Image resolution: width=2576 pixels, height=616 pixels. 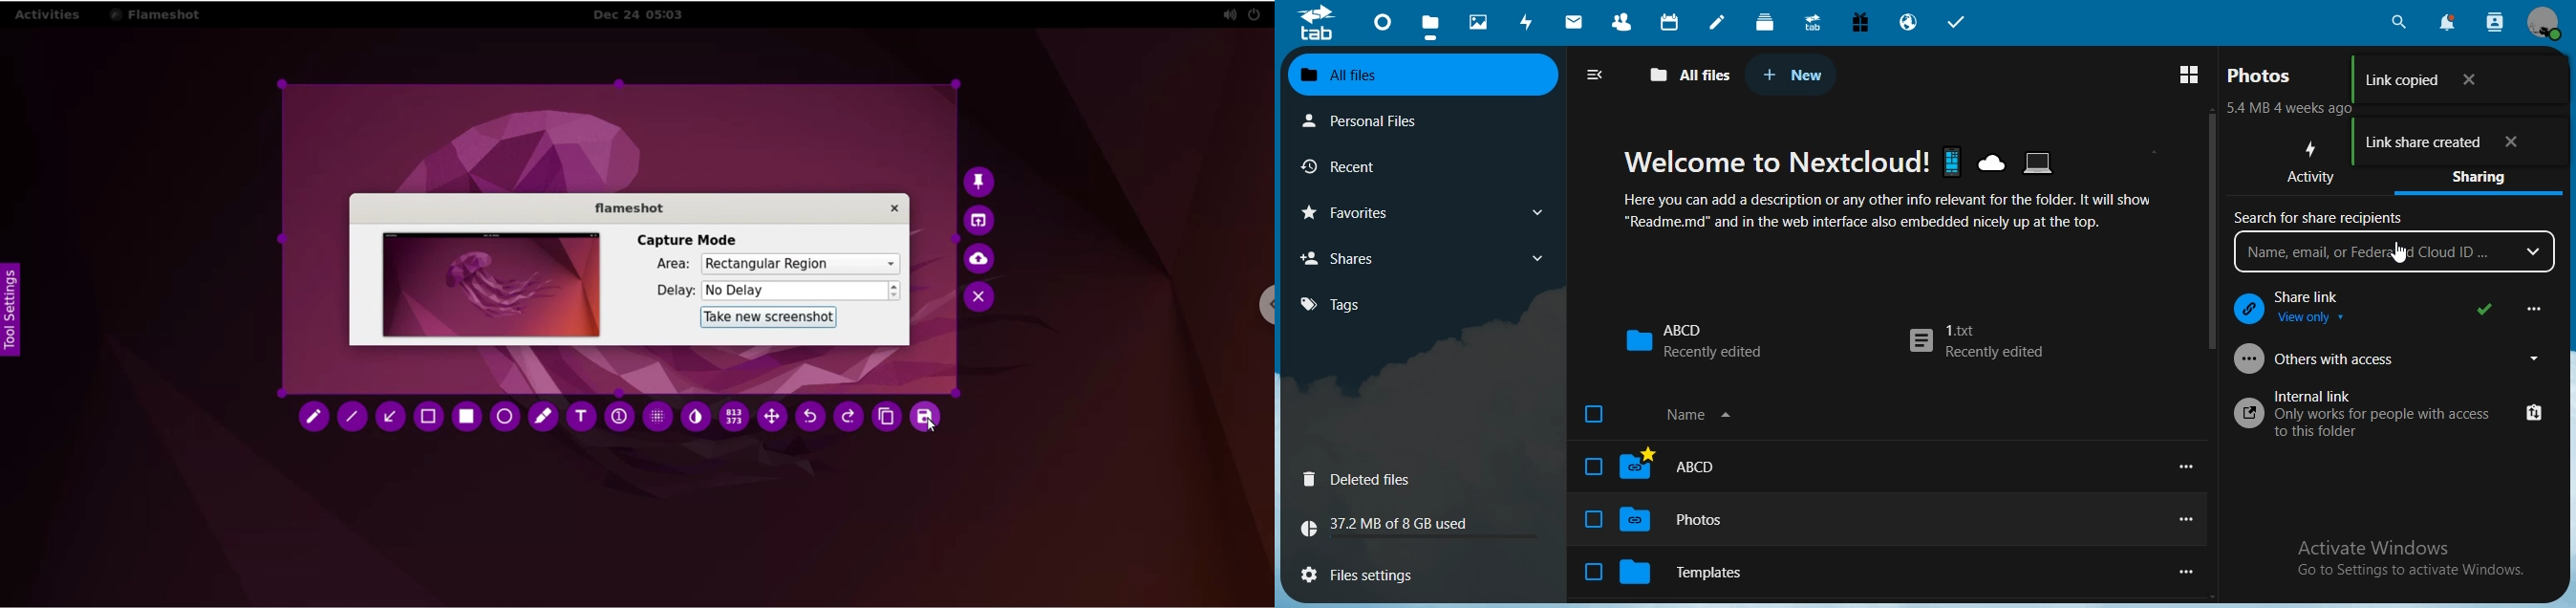 I want to click on text, so click(x=2413, y=559).